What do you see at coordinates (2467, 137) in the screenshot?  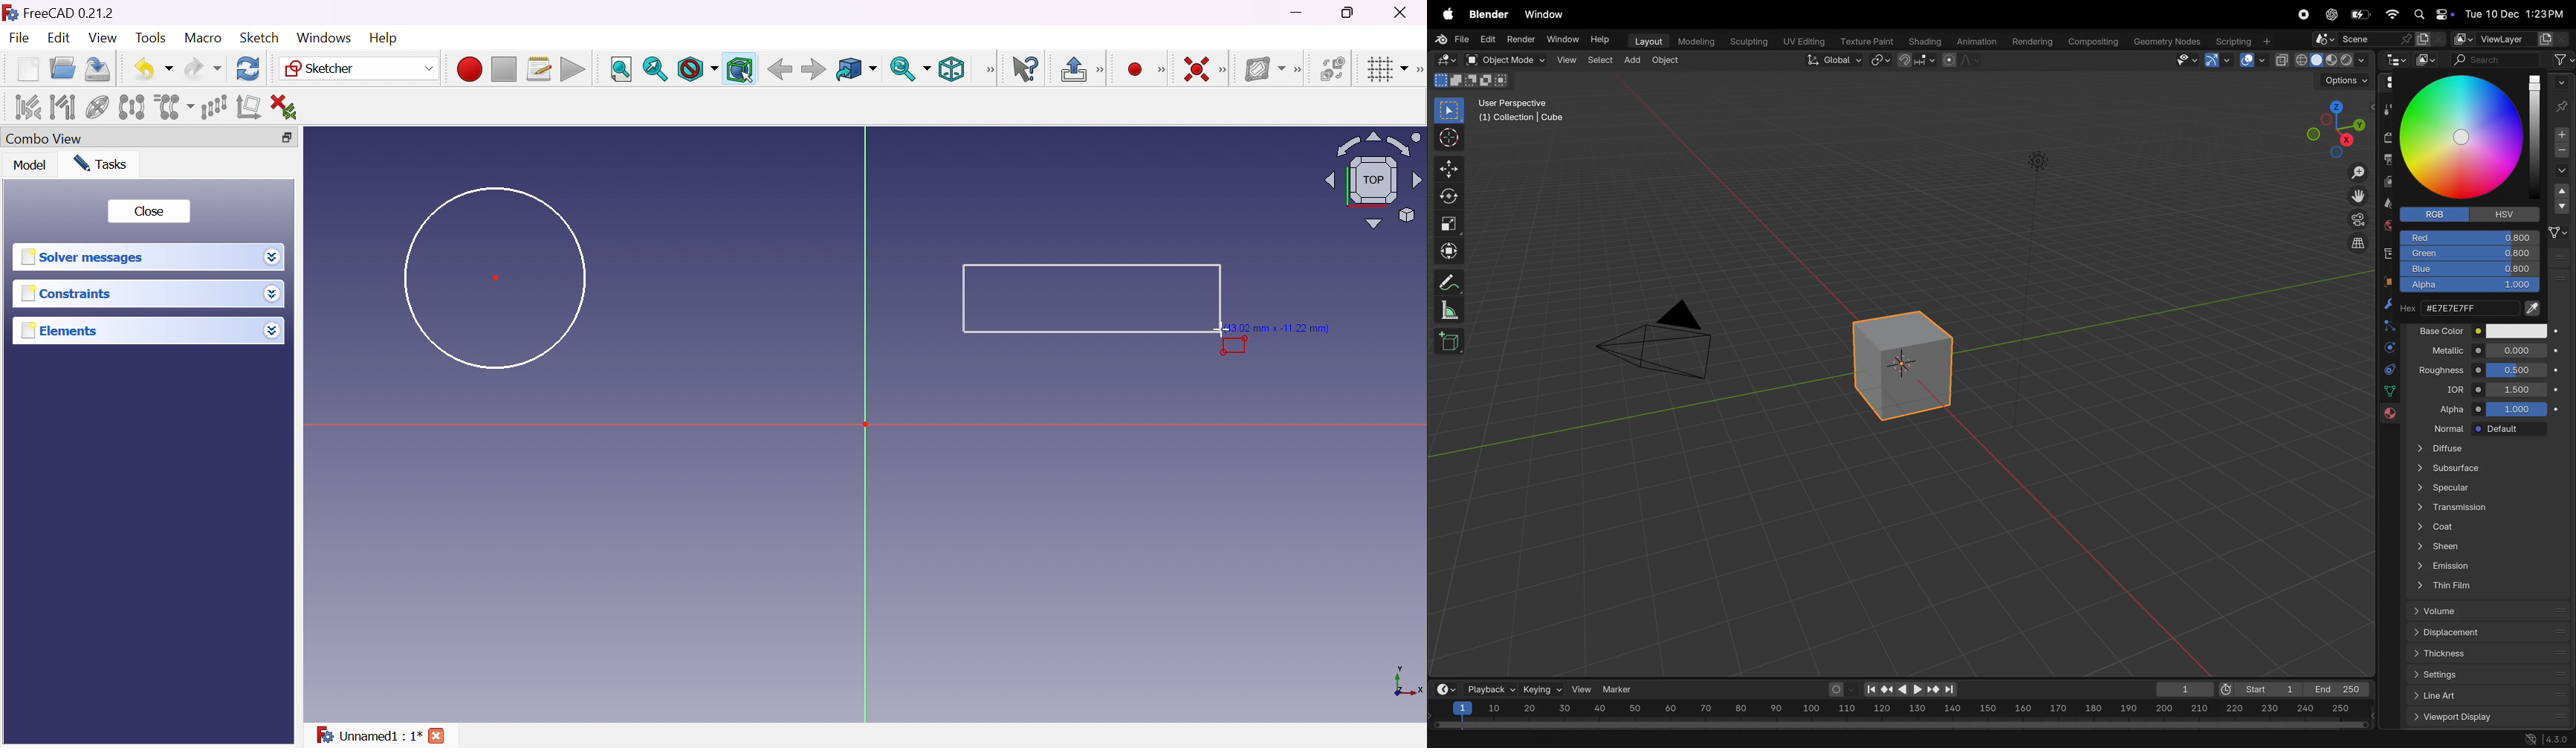 I see `cursor` at bounding box center [2467, 137].